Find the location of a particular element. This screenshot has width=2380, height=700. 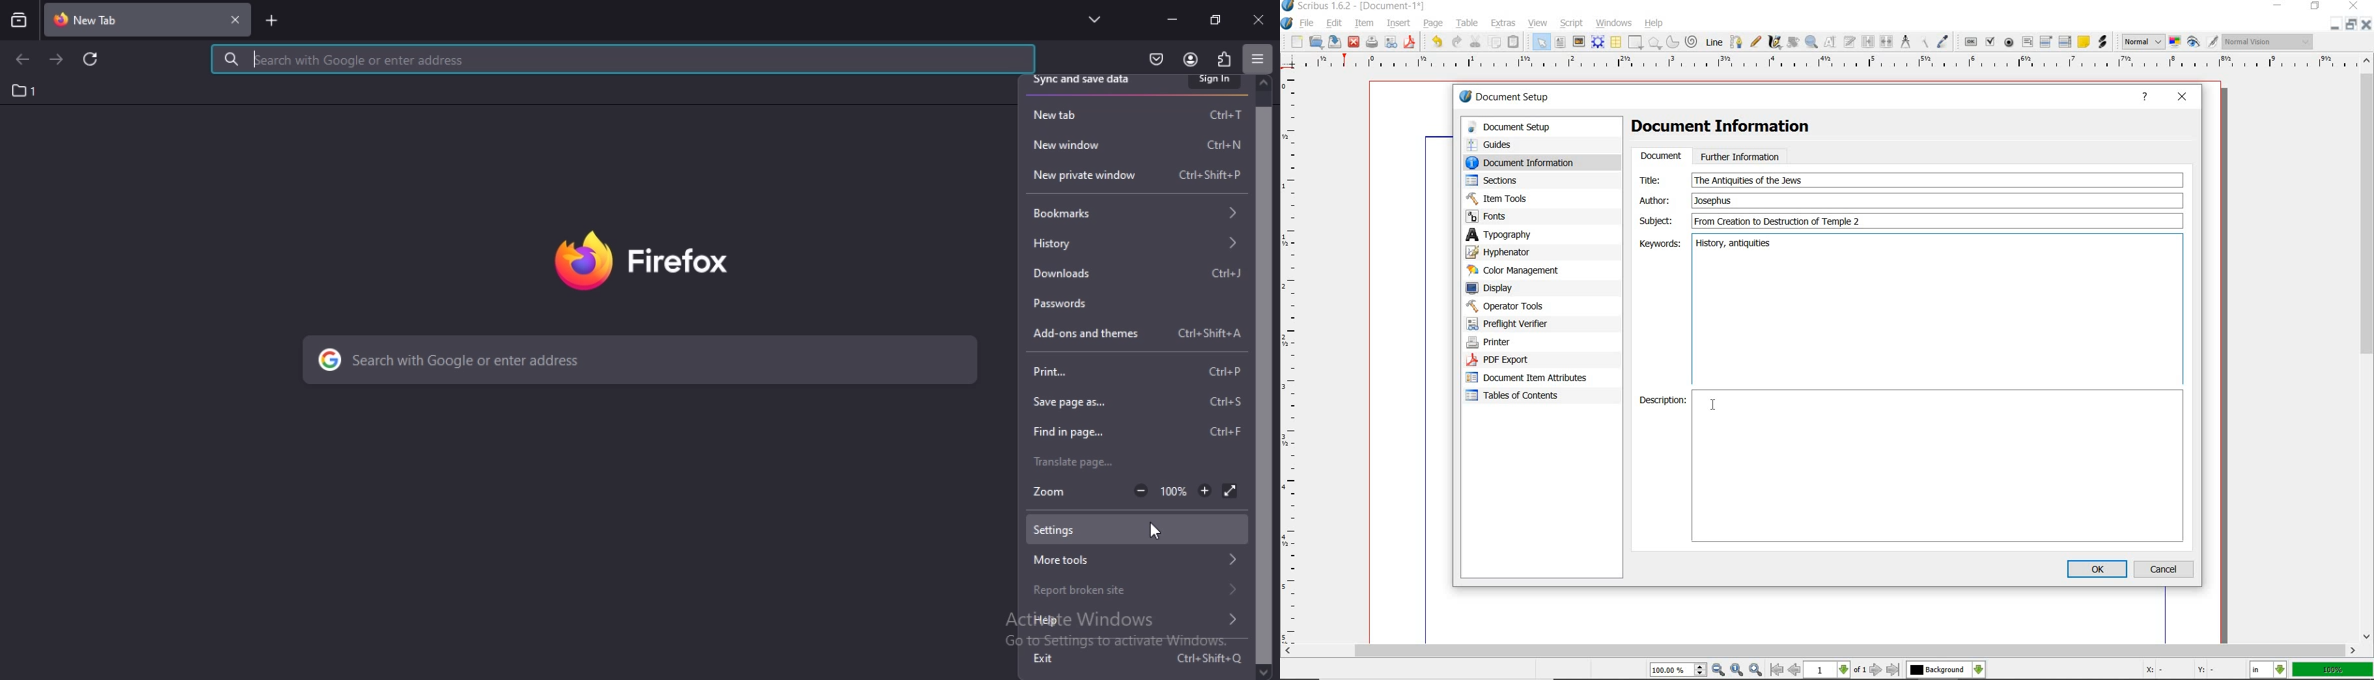

view is located at coordinates (1537, 23).